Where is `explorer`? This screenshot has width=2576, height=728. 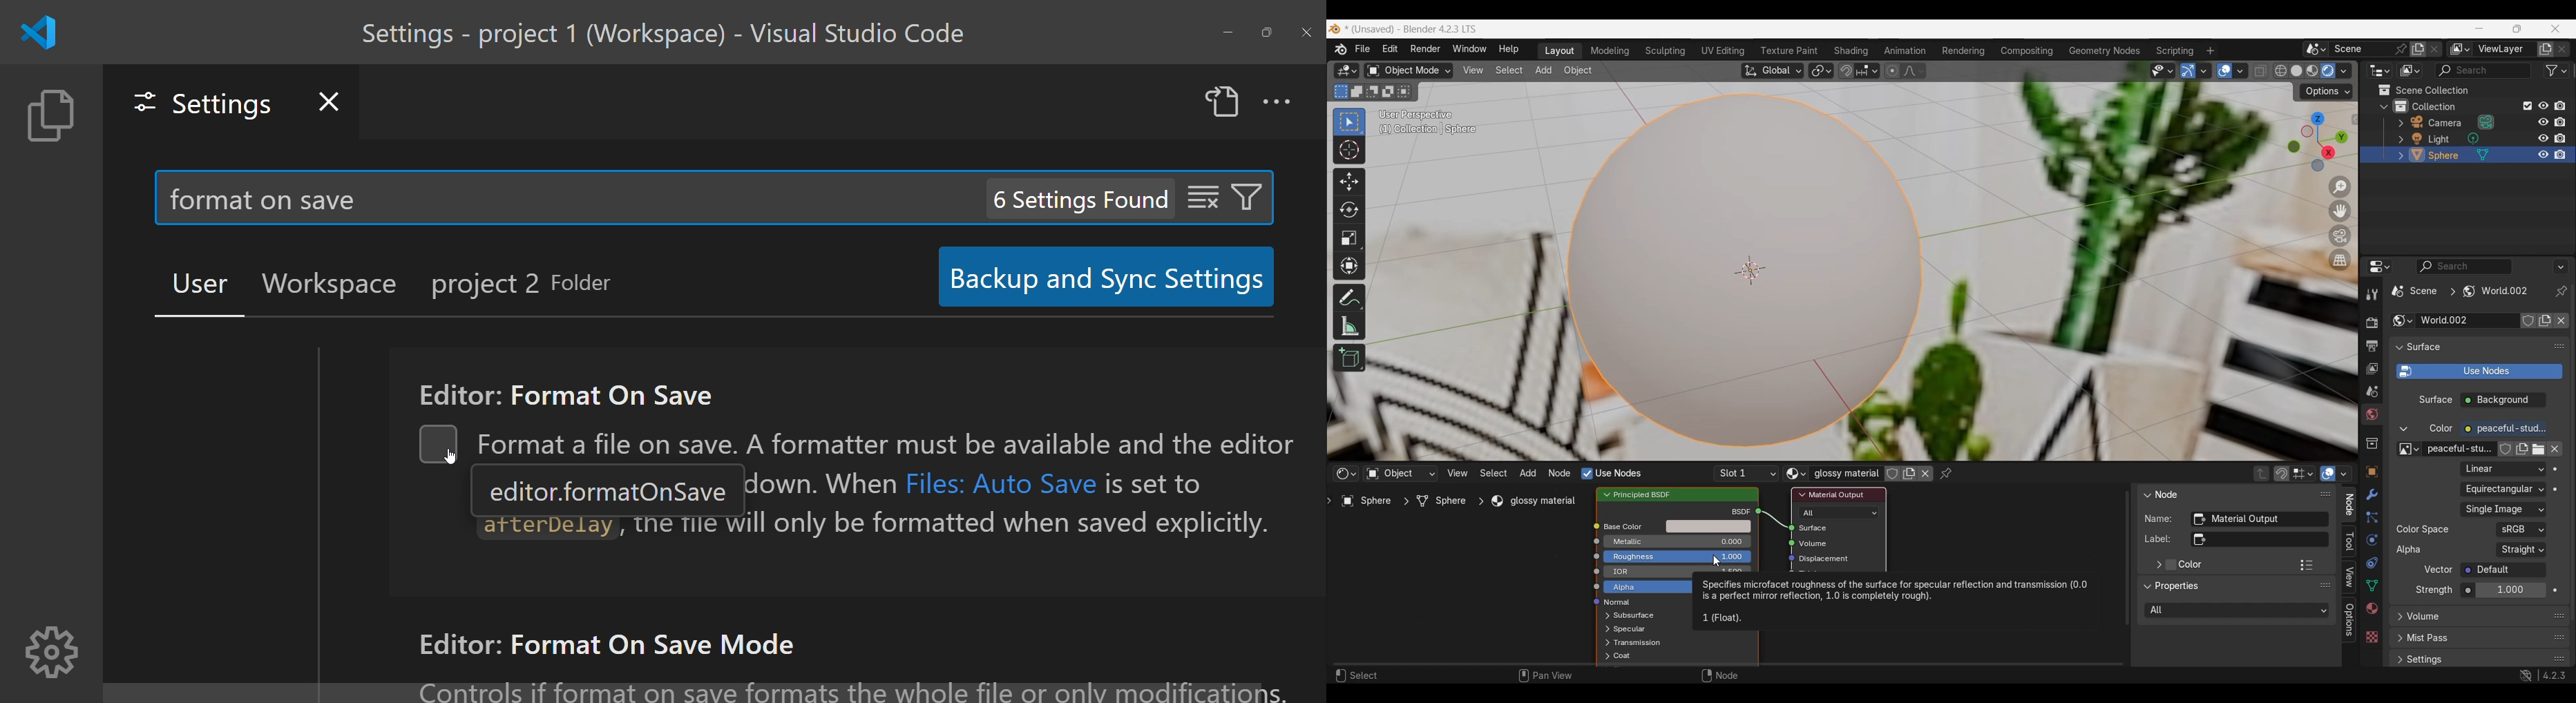 explorer is located at coordinates (49, 117).